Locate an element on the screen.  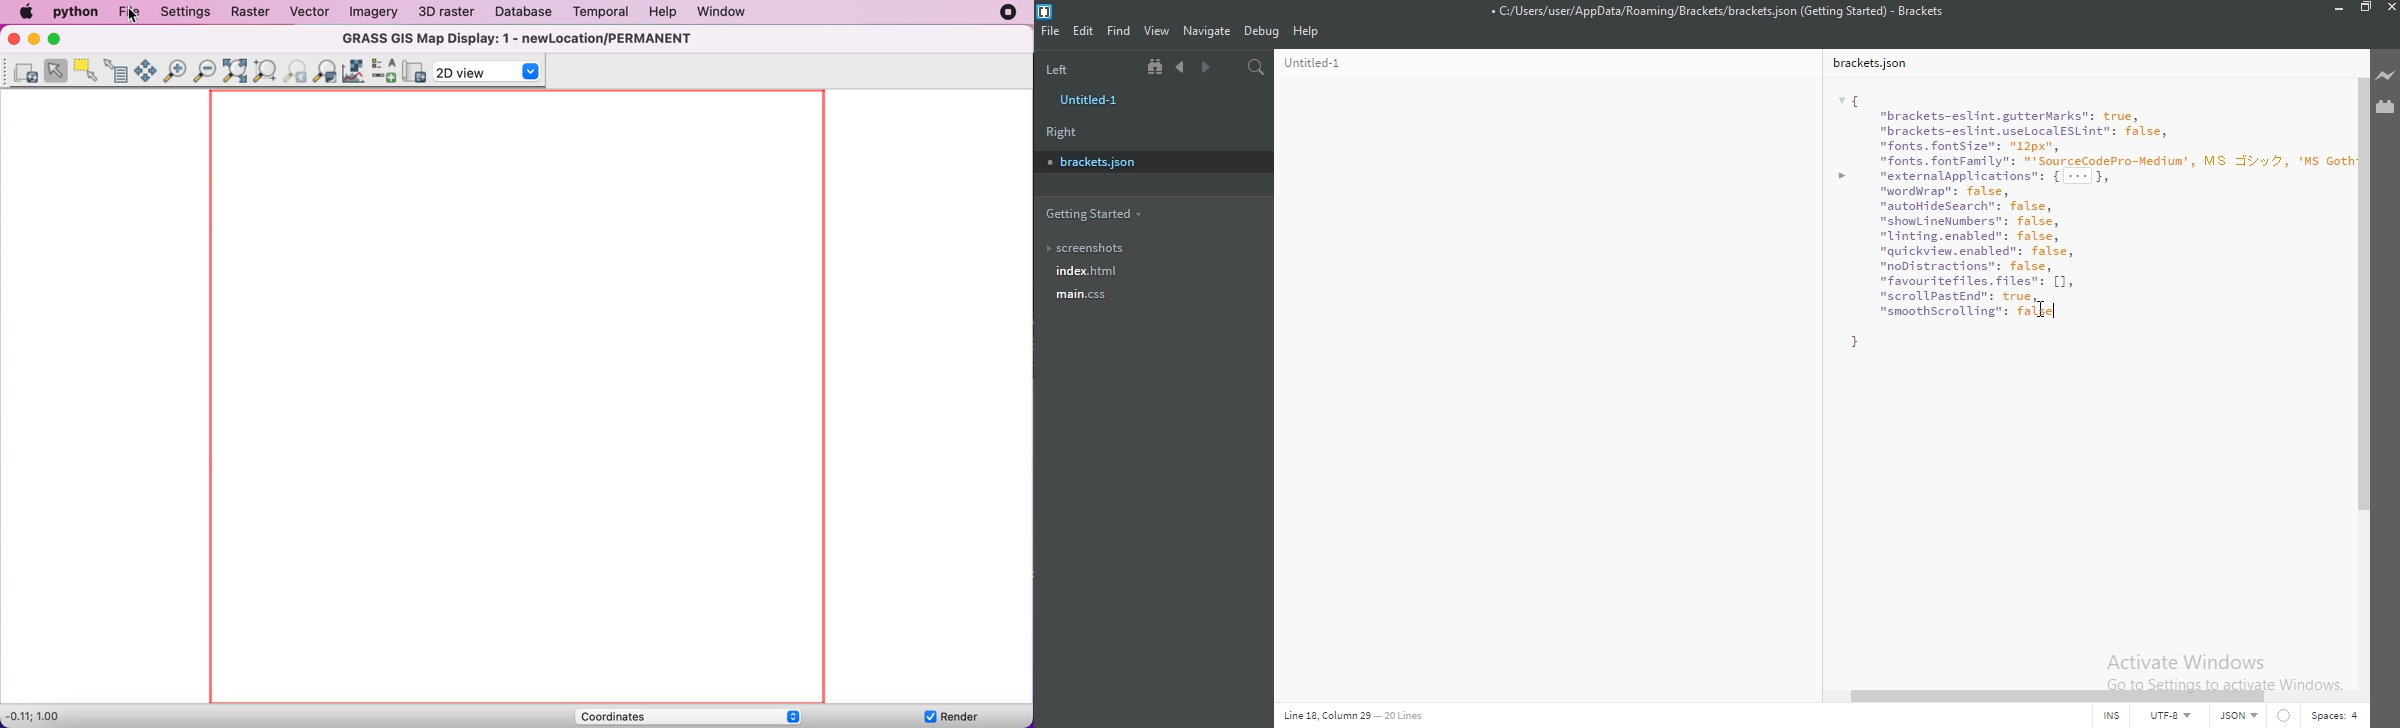
bracket.json is located at coordinates (1545, 369).